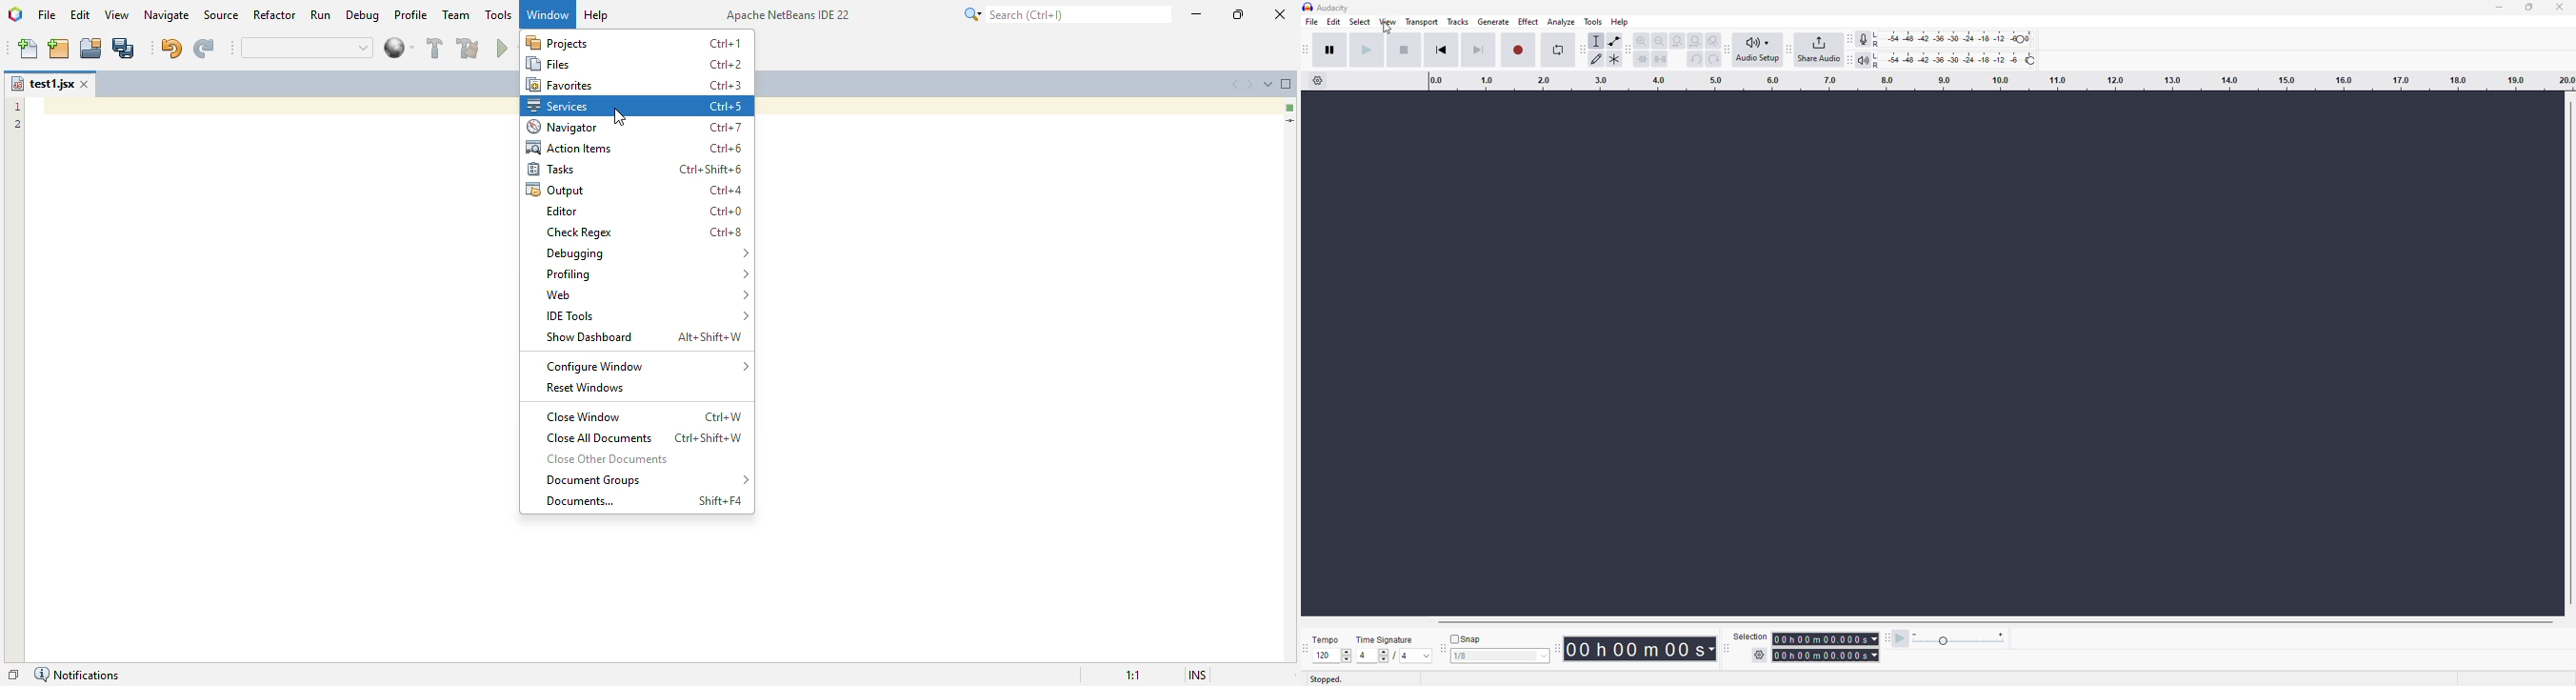 The image size is (2576, 700). Describe the element at coordinates (1557, 49) in the screenshot. I see `enable looping` at that location.